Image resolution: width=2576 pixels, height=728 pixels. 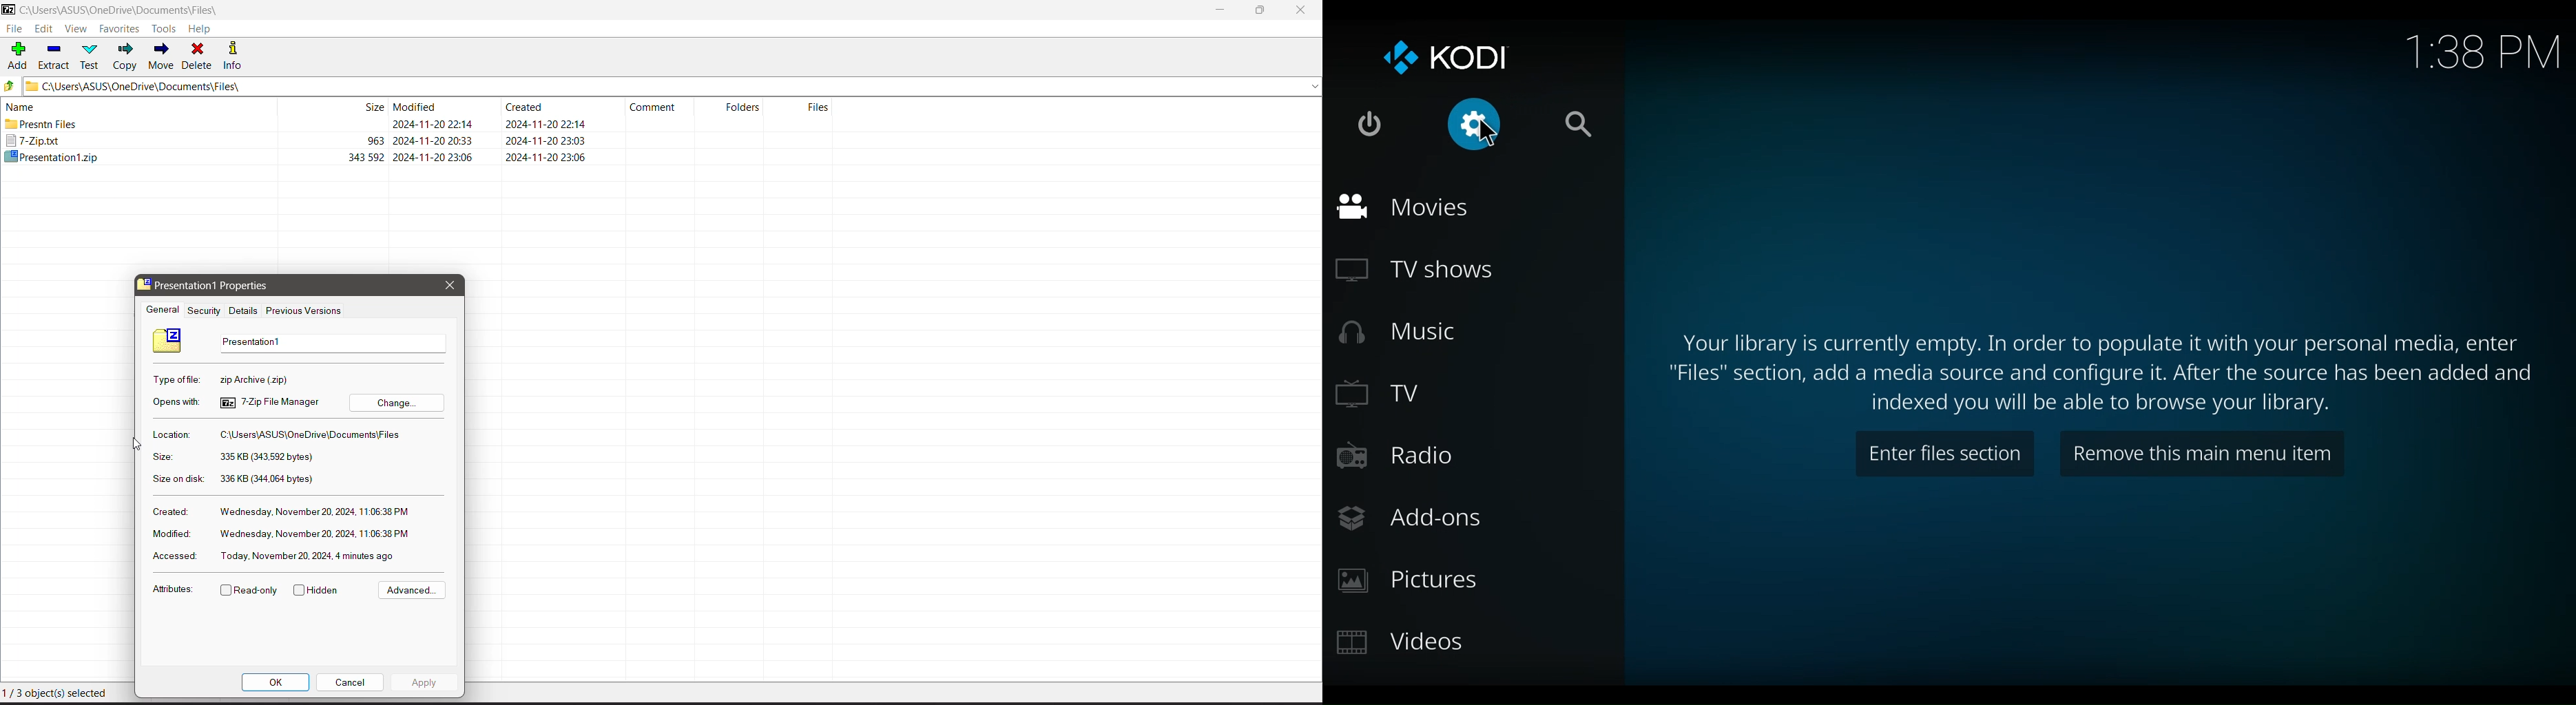 I want to click on TV Shows, so click(x=1430, y=270).